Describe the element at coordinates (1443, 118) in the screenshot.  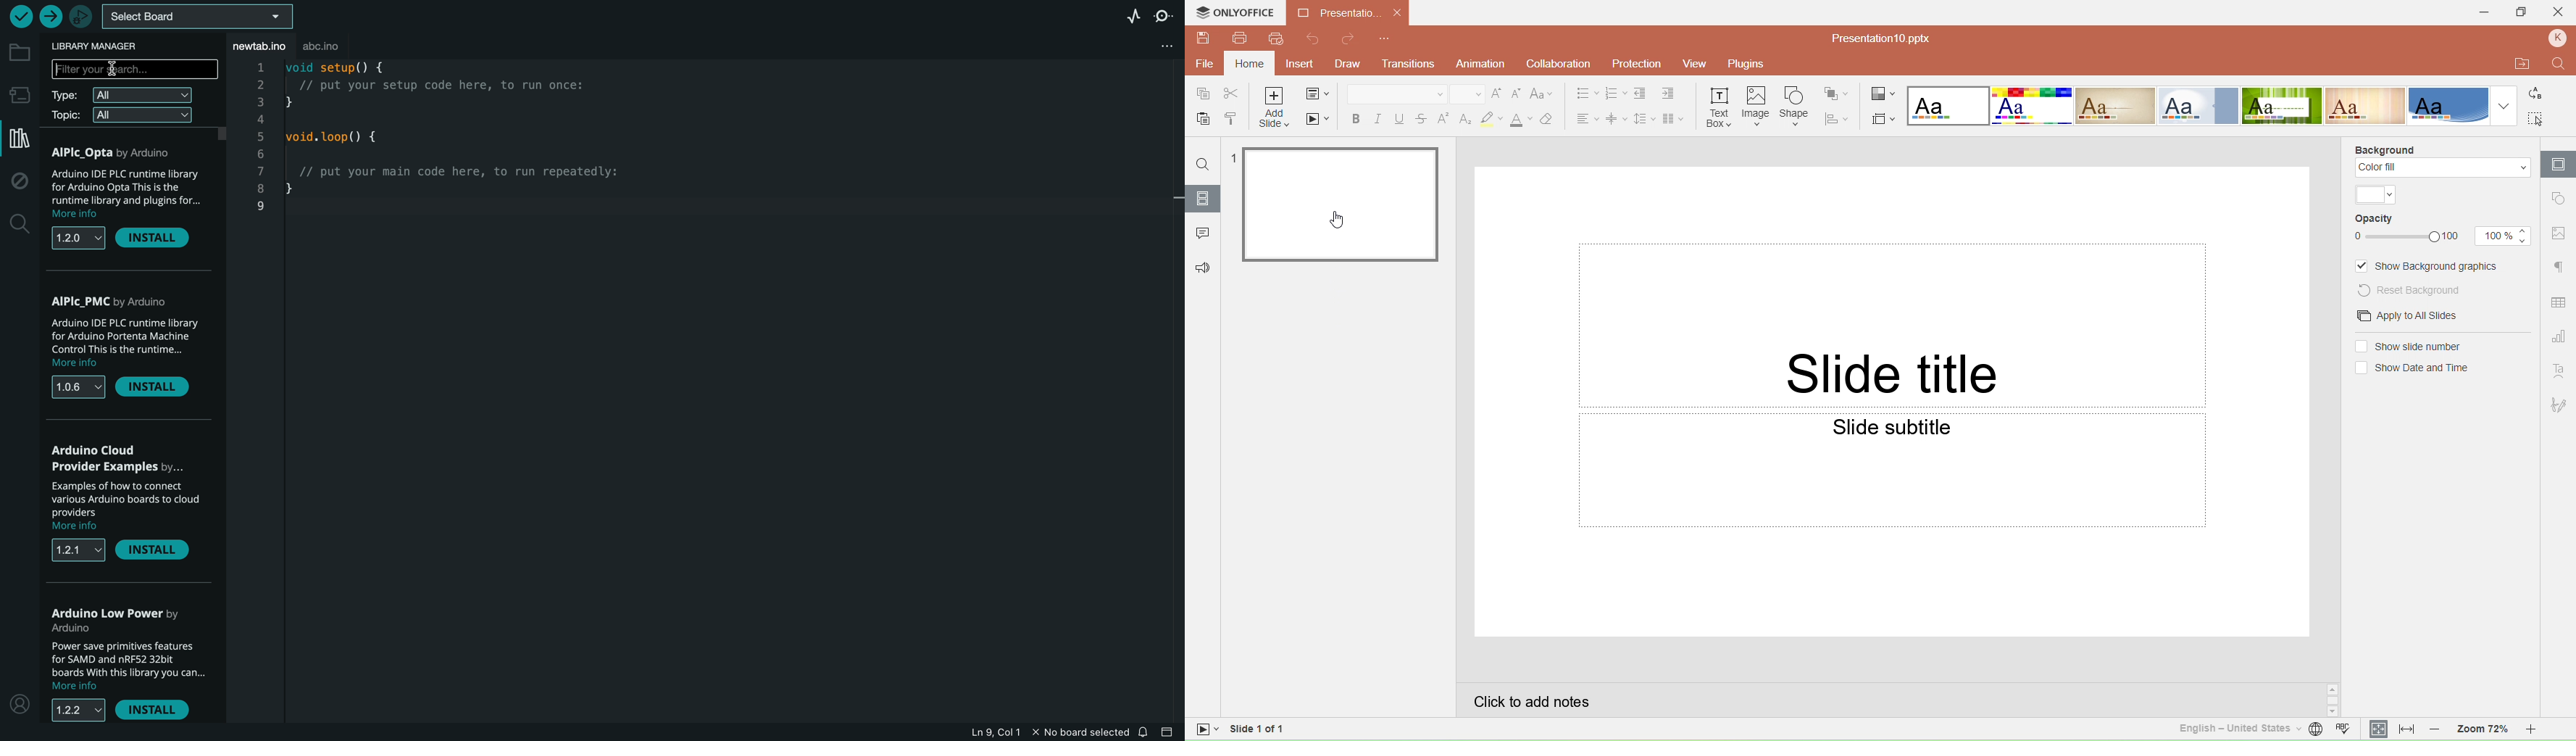
I see `Superscript` at that location.